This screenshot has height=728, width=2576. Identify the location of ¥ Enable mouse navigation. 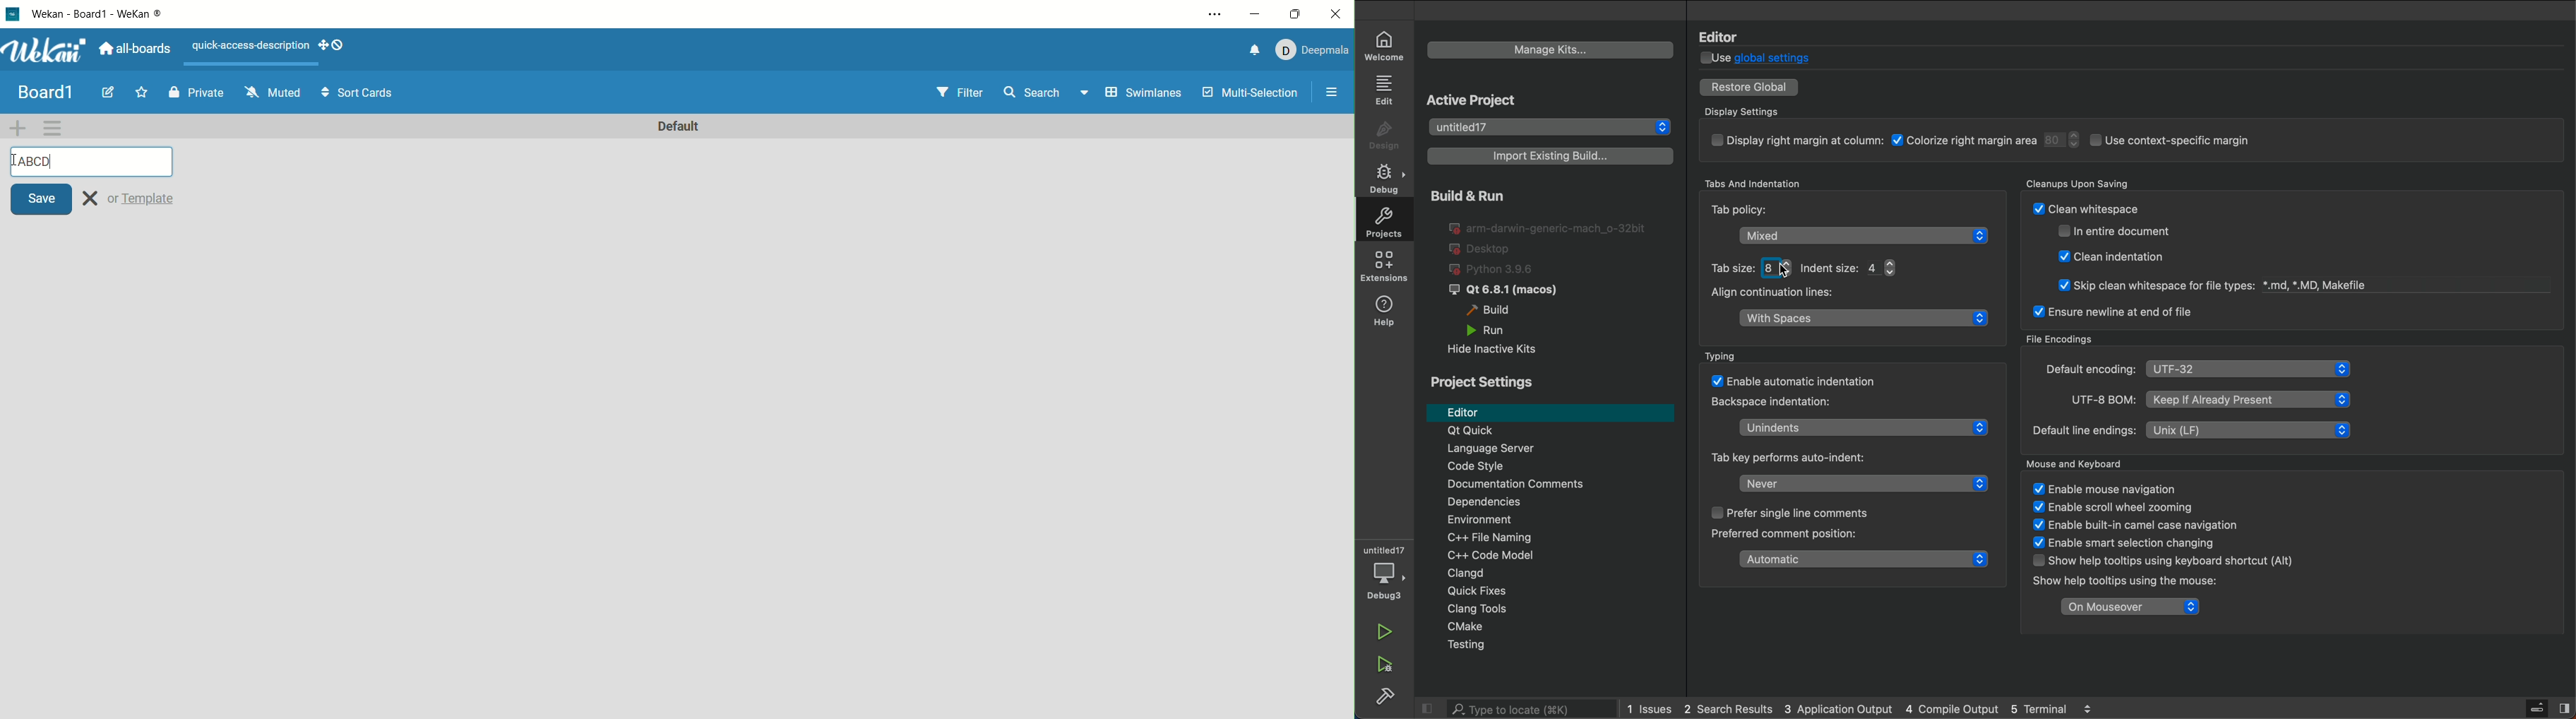
(2105, 489).